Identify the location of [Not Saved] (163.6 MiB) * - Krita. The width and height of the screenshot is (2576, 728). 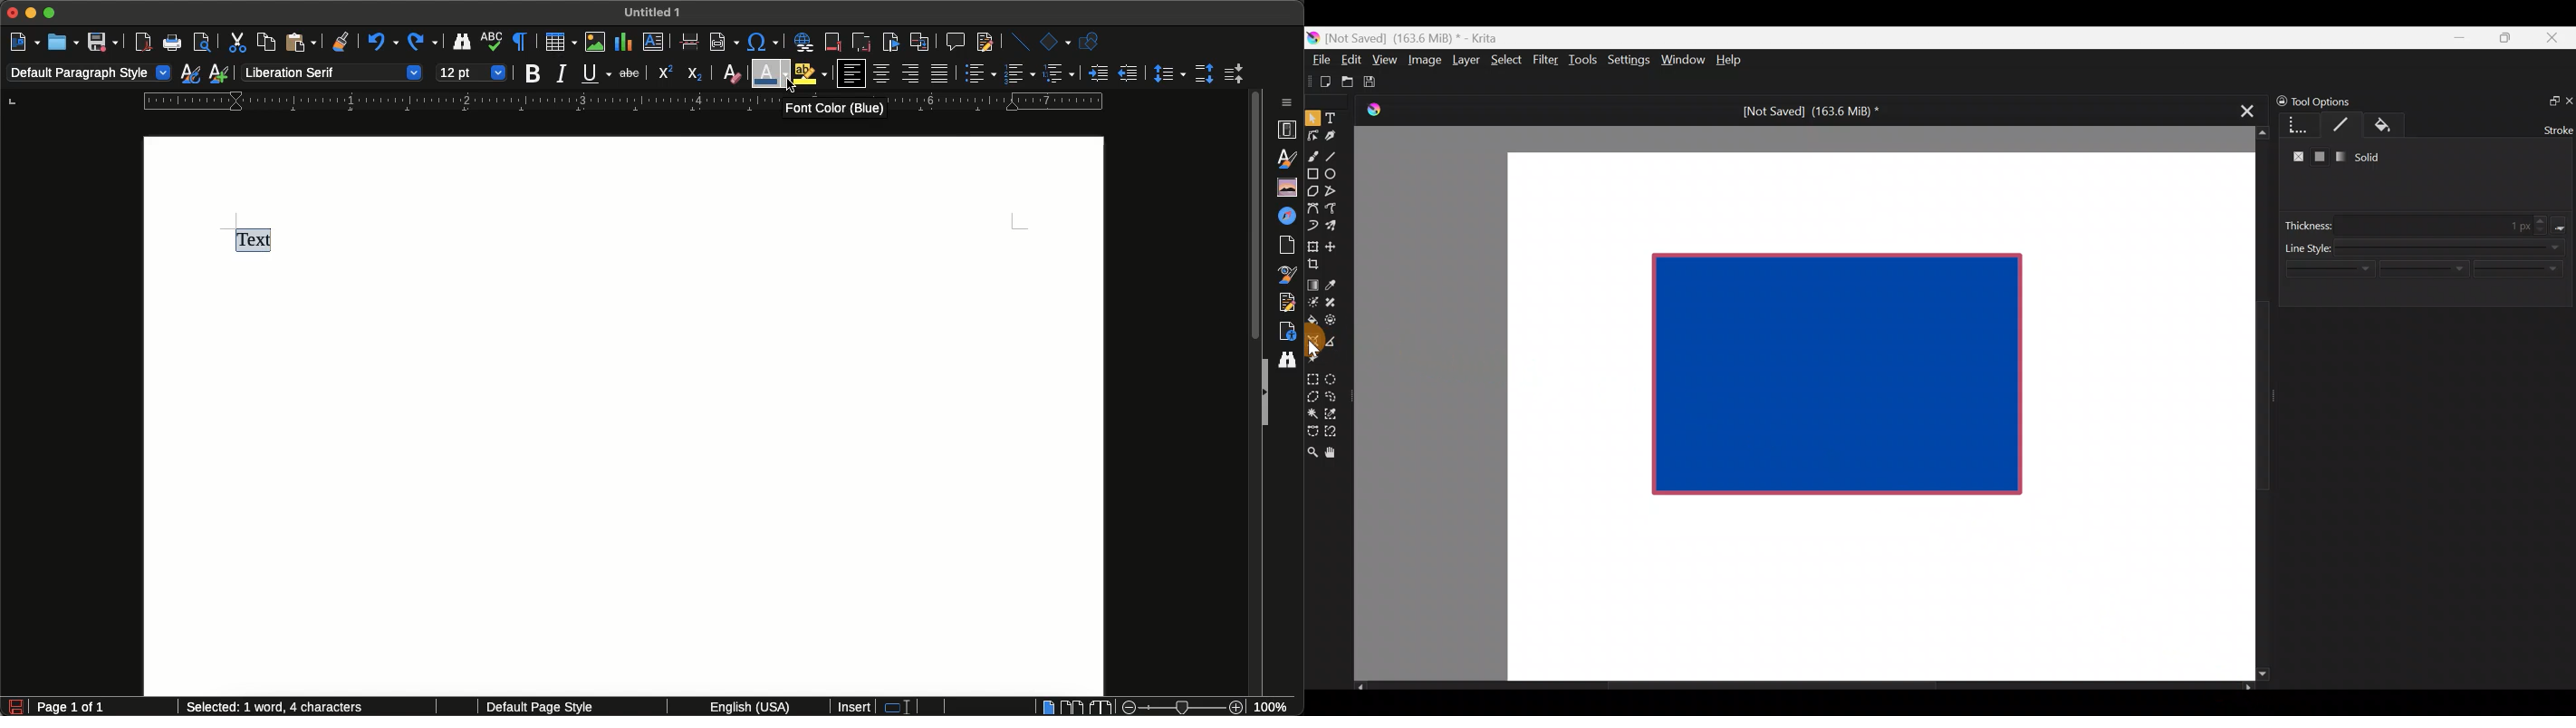
(1418, 37).